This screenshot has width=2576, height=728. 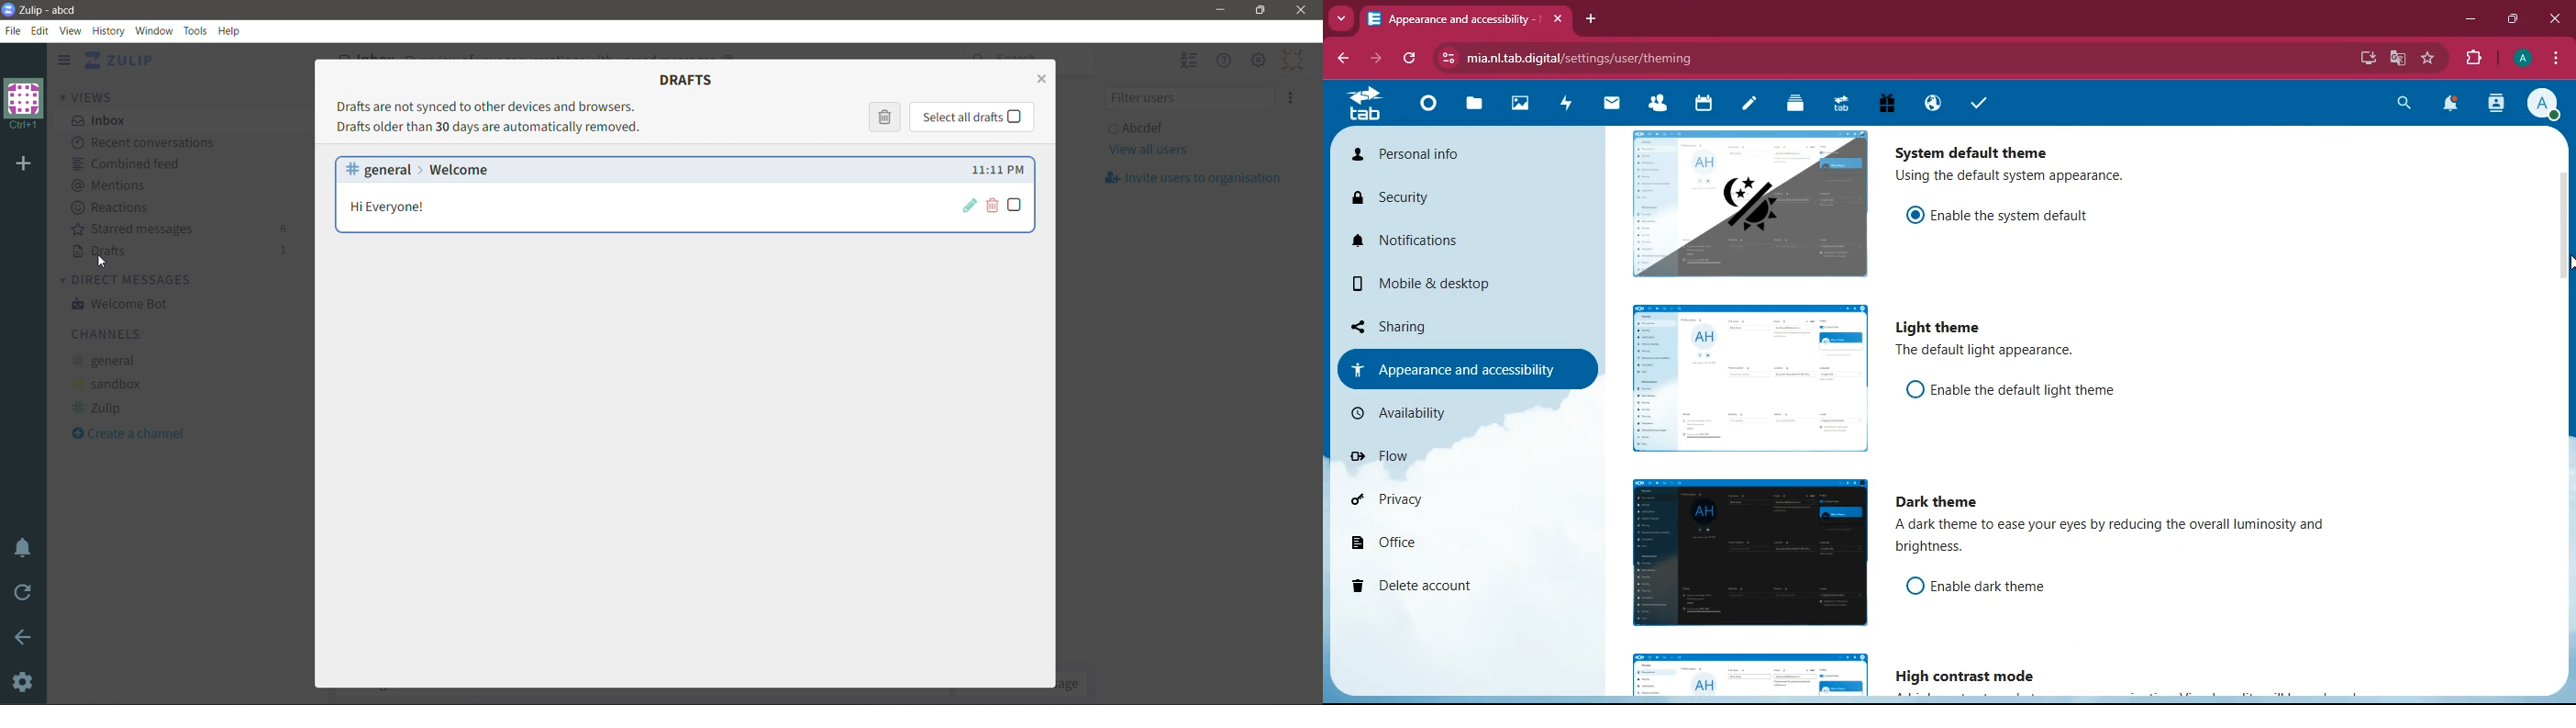 What do you see at coordinates (682, 79) in the screenshot?
I see `Drafts` at bounding box center [682, 79].